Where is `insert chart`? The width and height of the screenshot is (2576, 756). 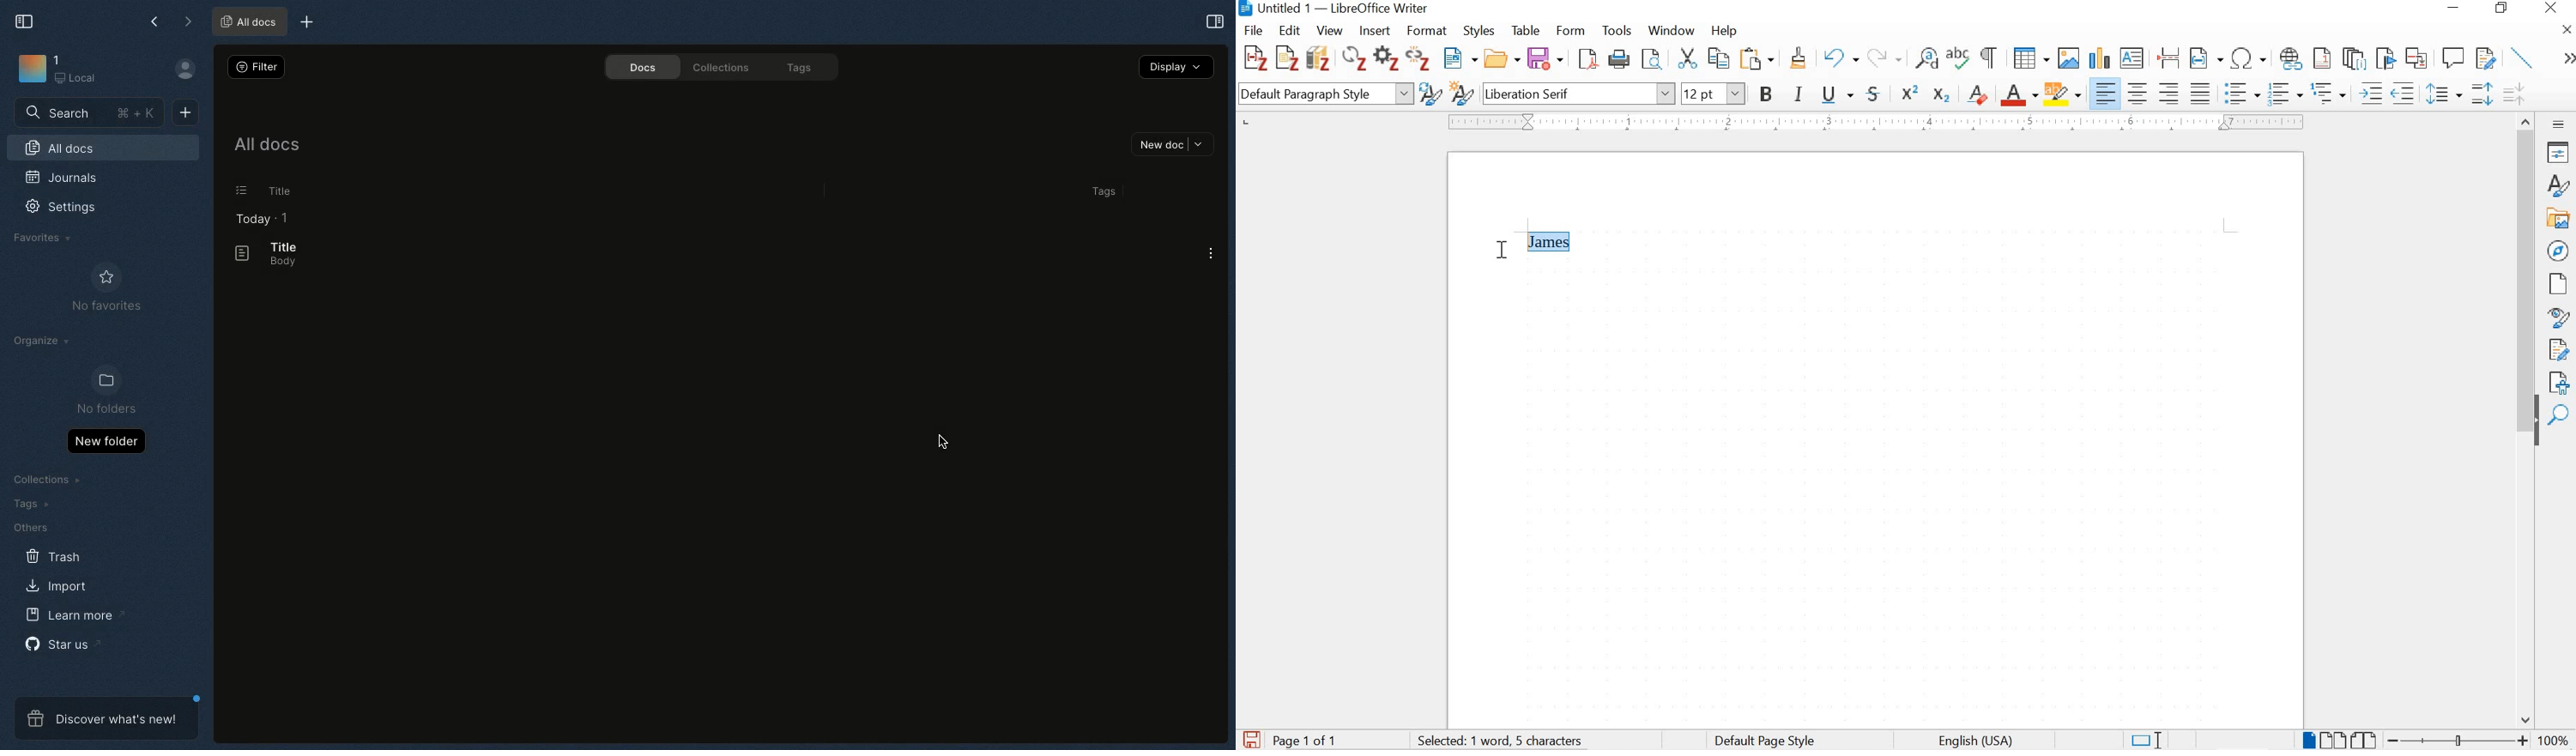
insert chart is located at coordinates (2099, 59).